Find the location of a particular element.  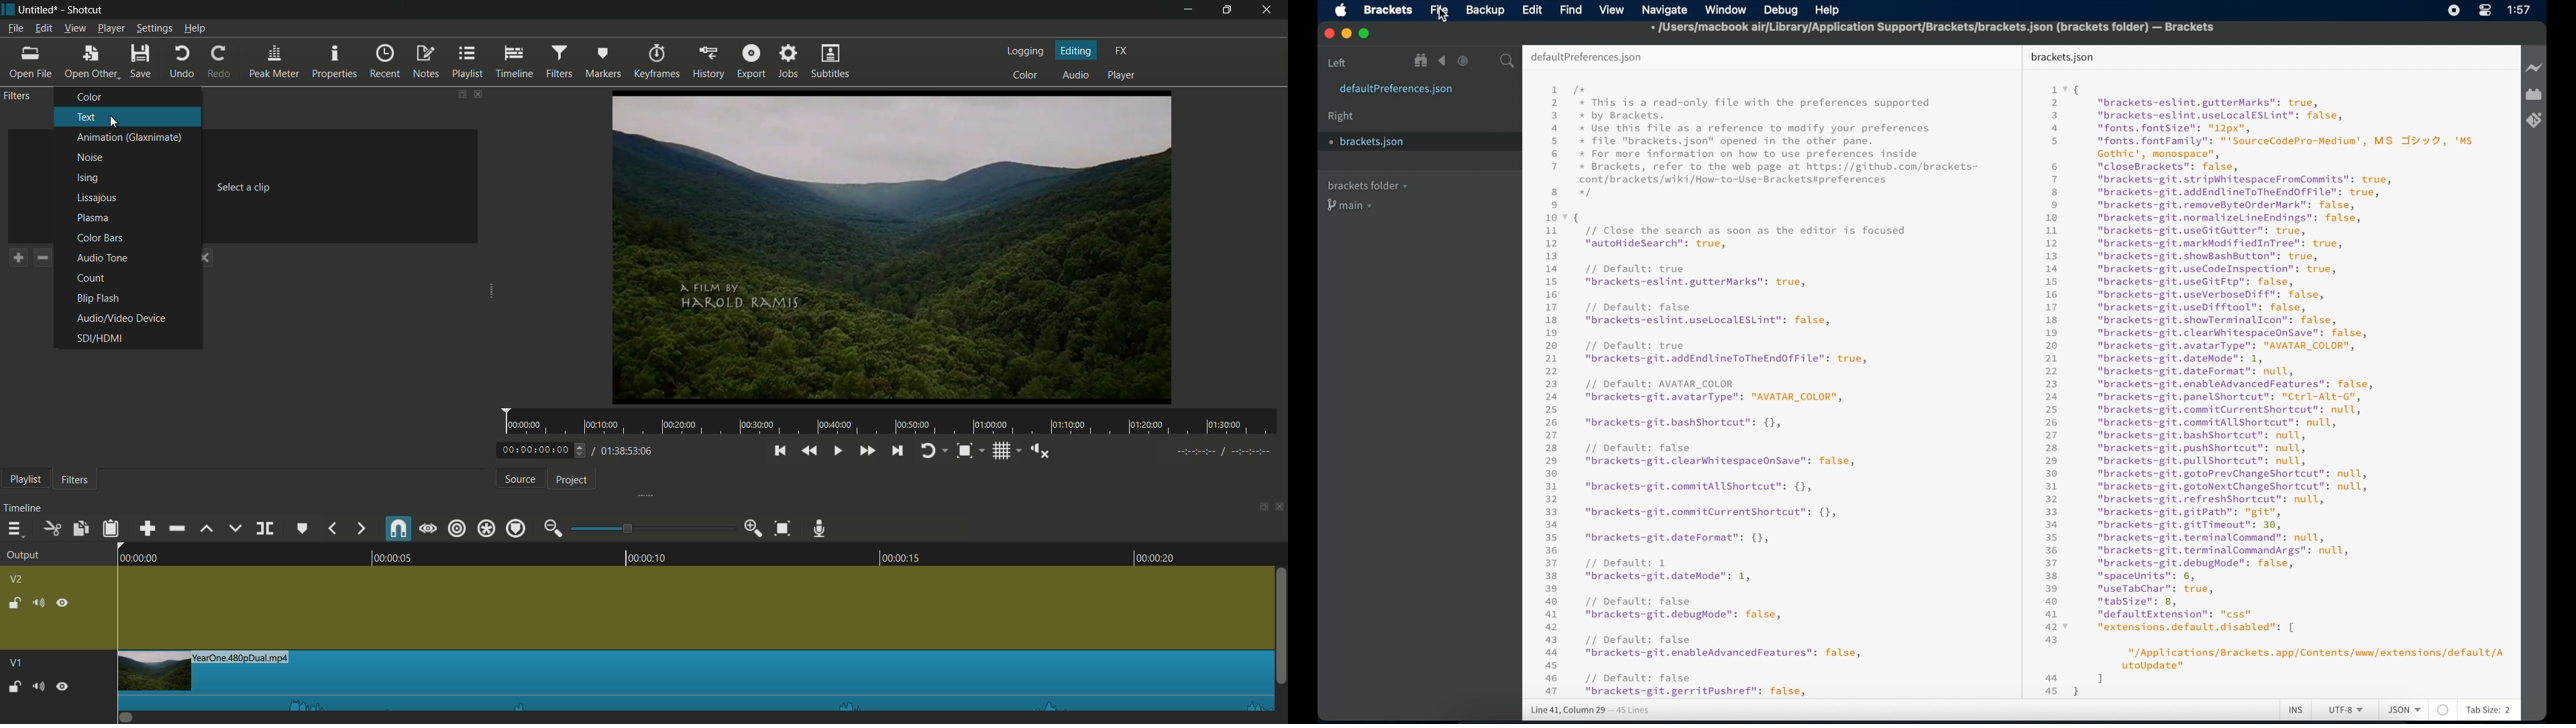

toggle player looping is located at coordinates (927, 450).